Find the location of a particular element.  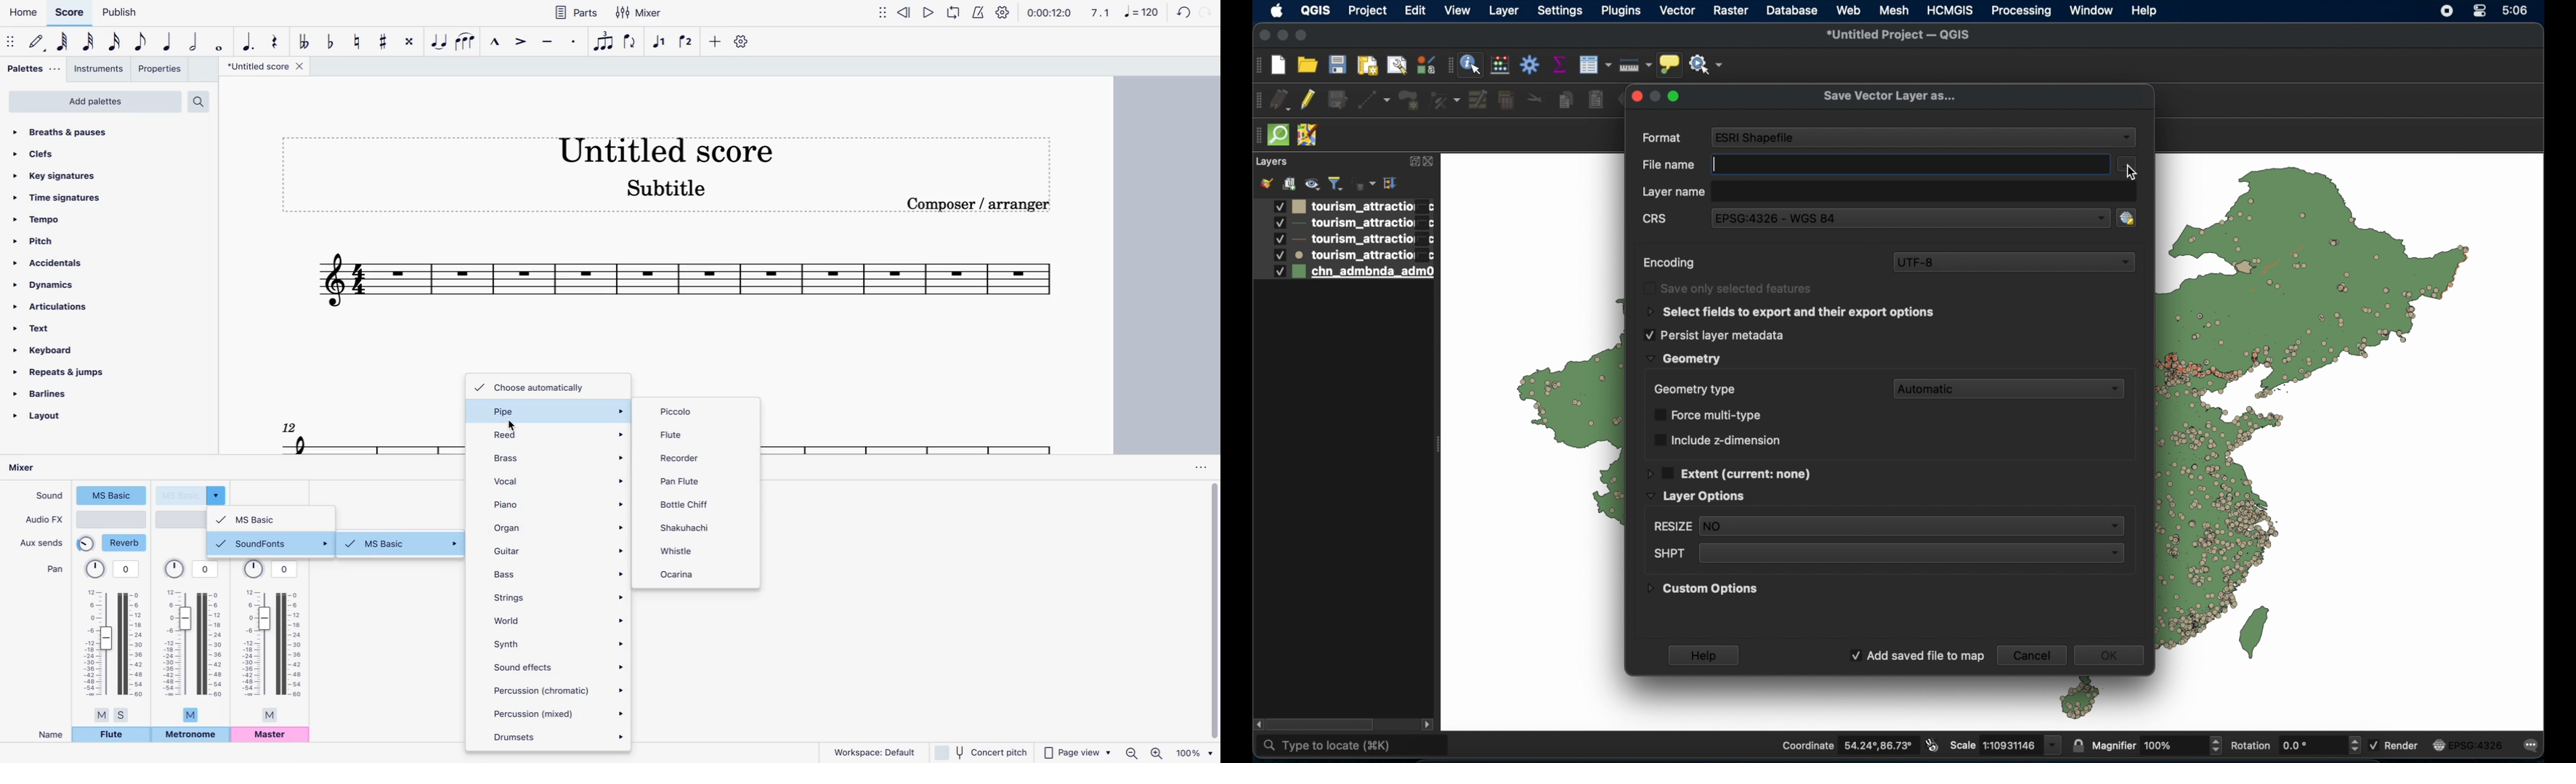

tags field is located at coordinates (1925, 190).